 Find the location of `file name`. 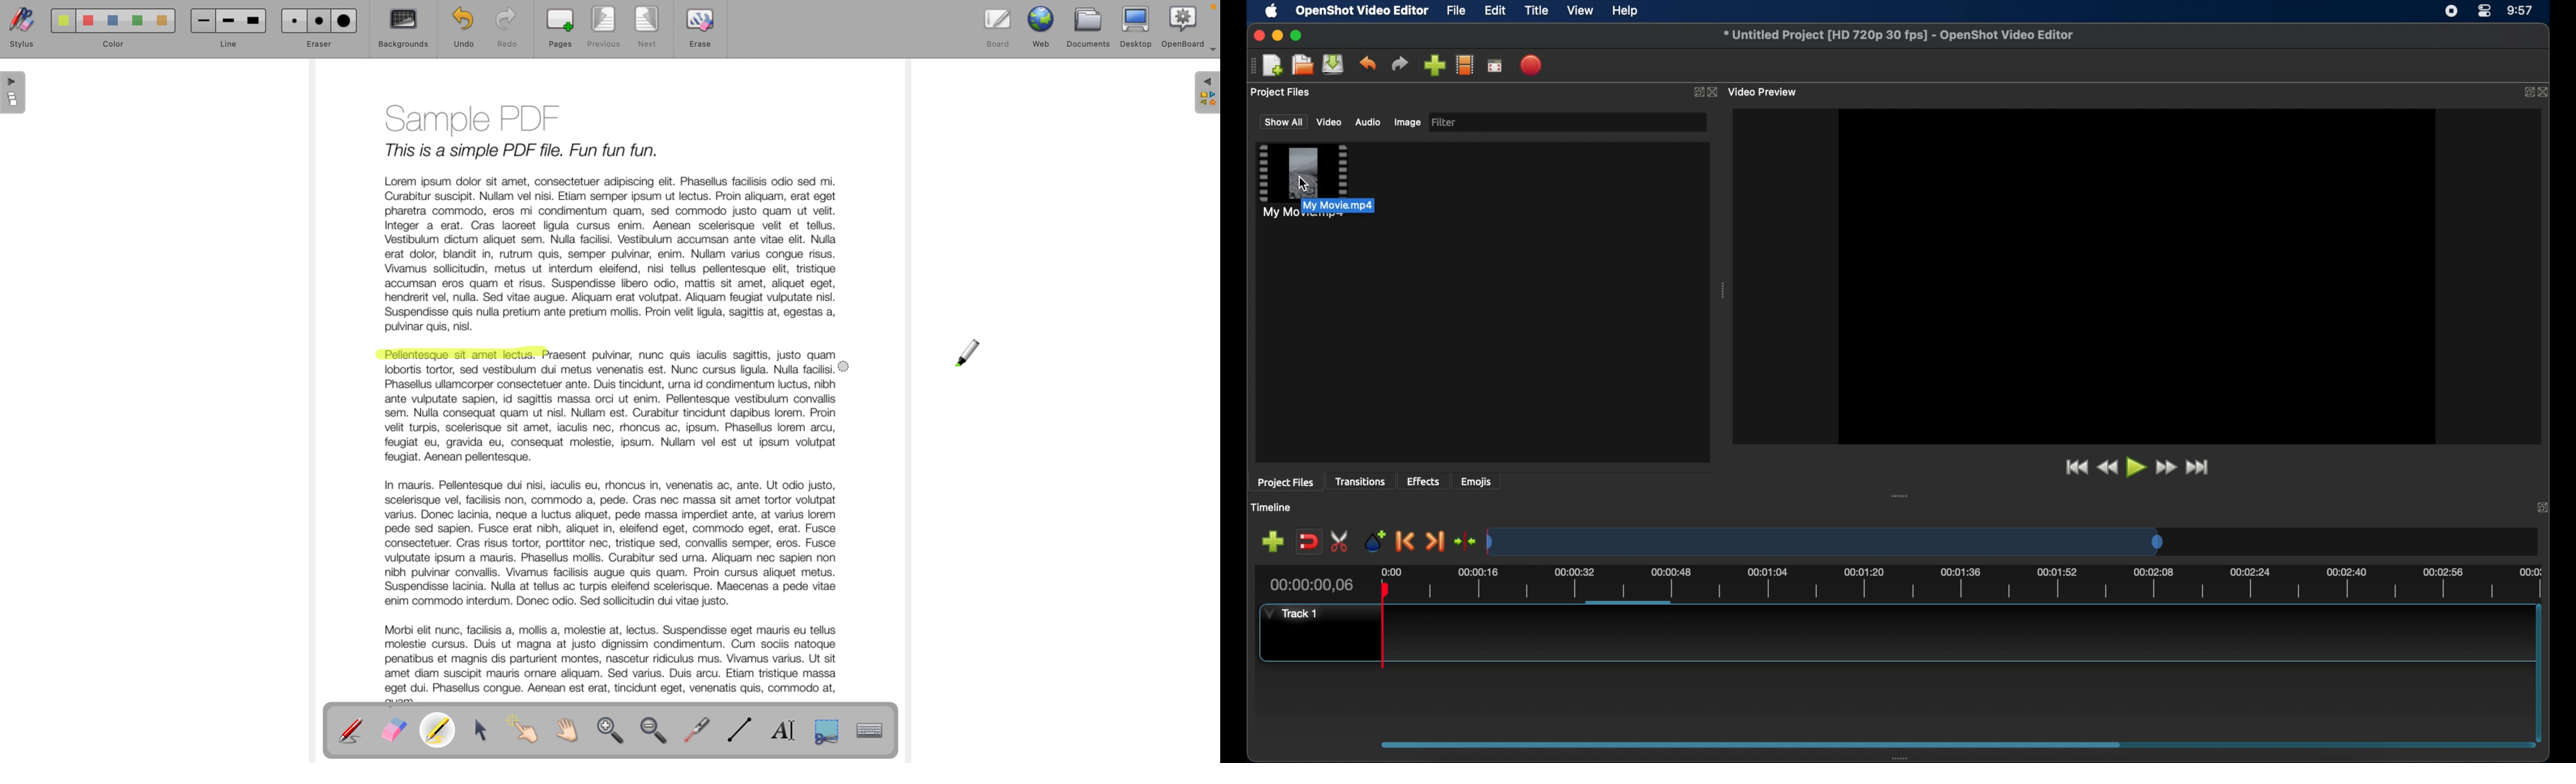

file name is located at coordinates (1900, 35).